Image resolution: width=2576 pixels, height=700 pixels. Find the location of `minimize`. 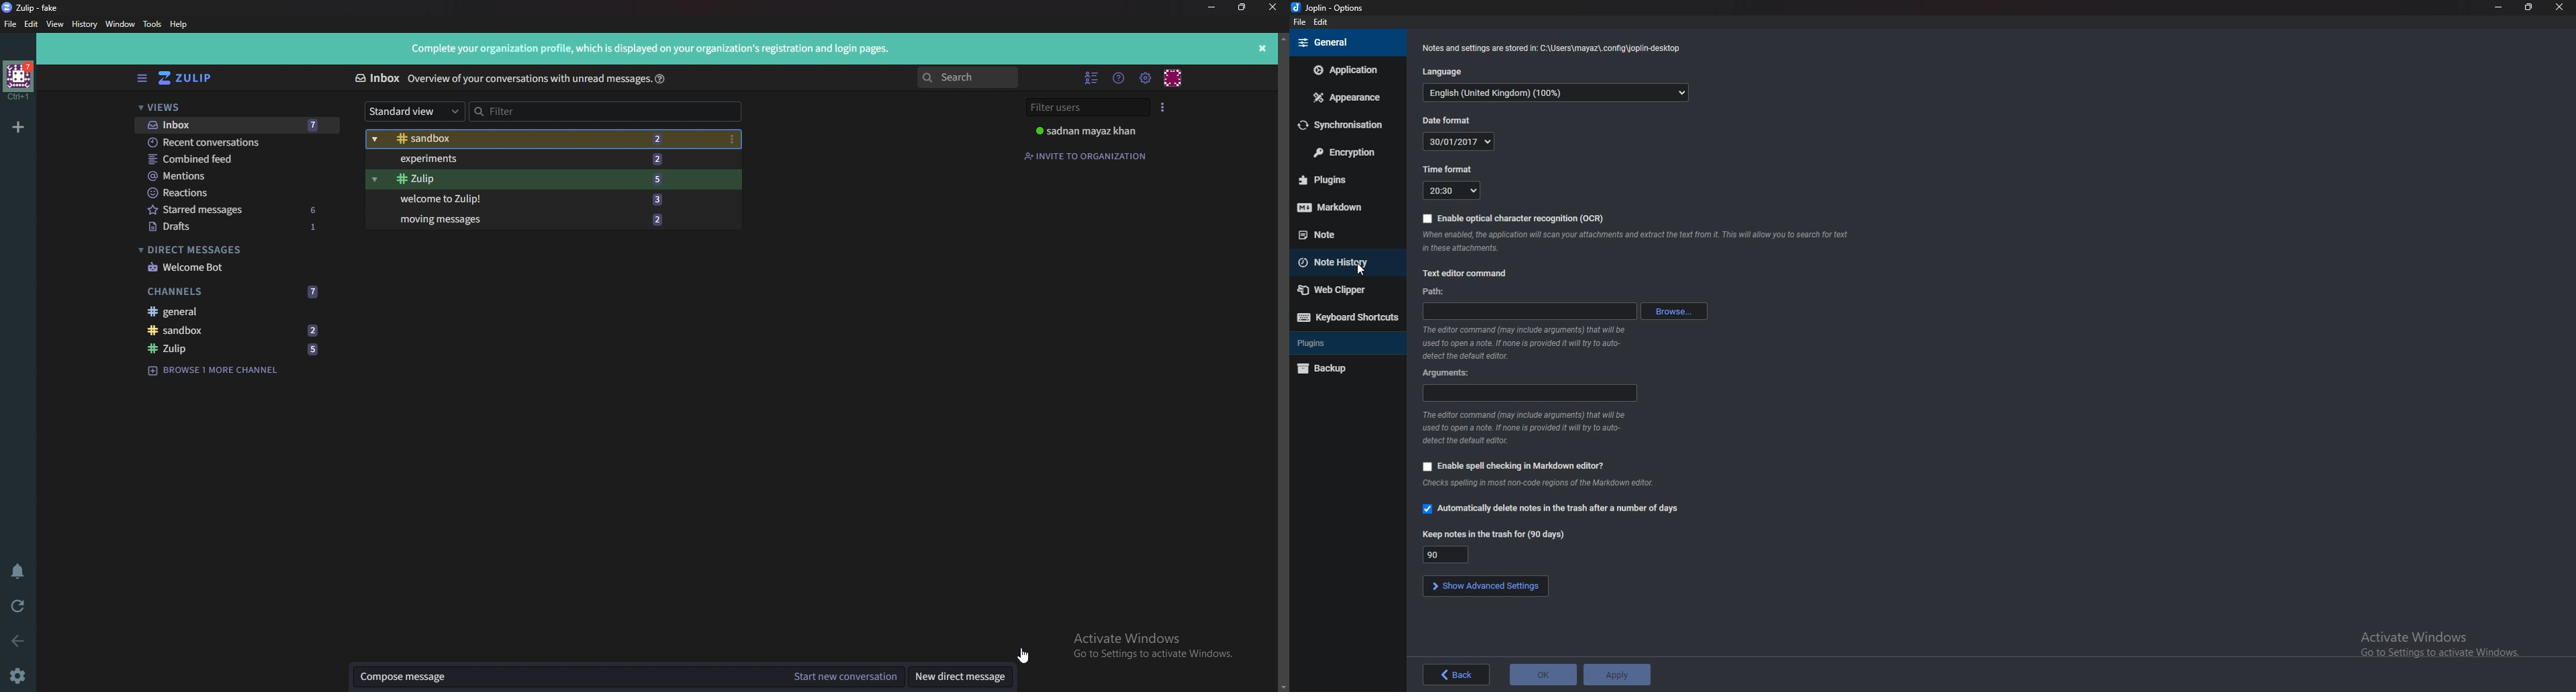

minimize is located at coordinates (2500, 7).